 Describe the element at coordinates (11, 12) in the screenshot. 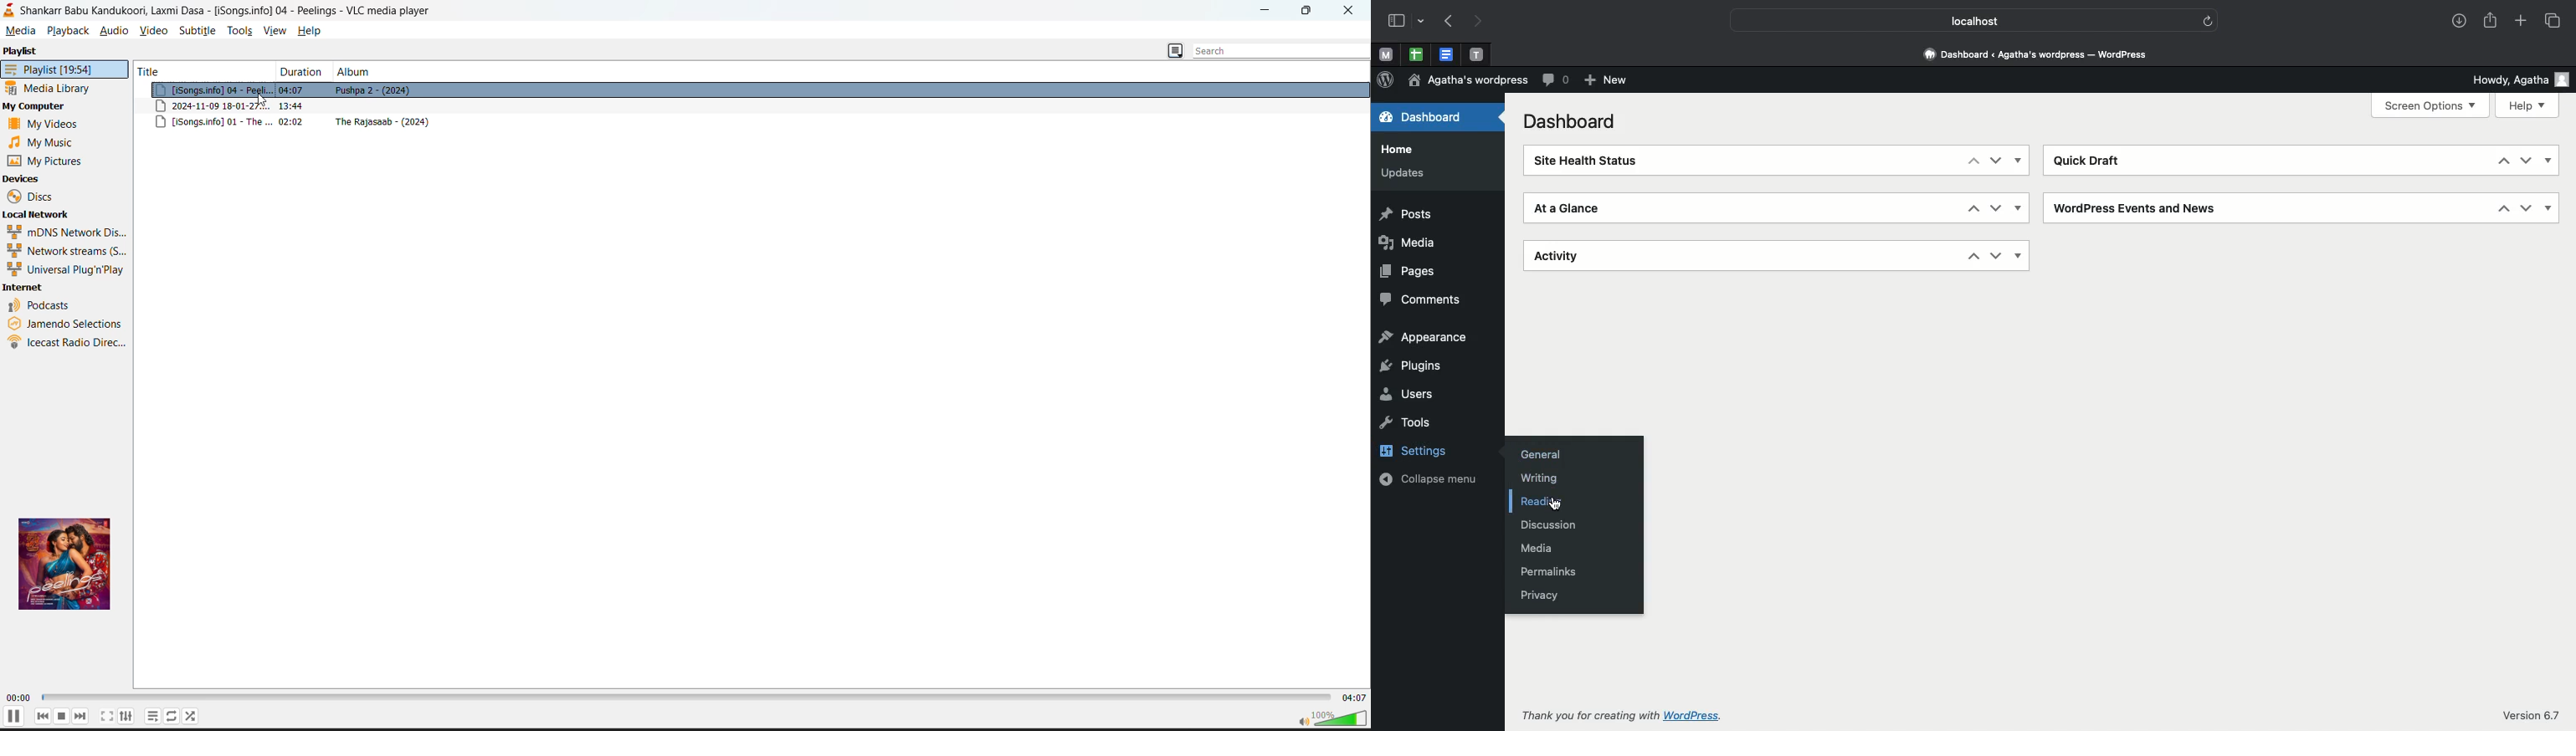

I see `vlc logo` at that location.